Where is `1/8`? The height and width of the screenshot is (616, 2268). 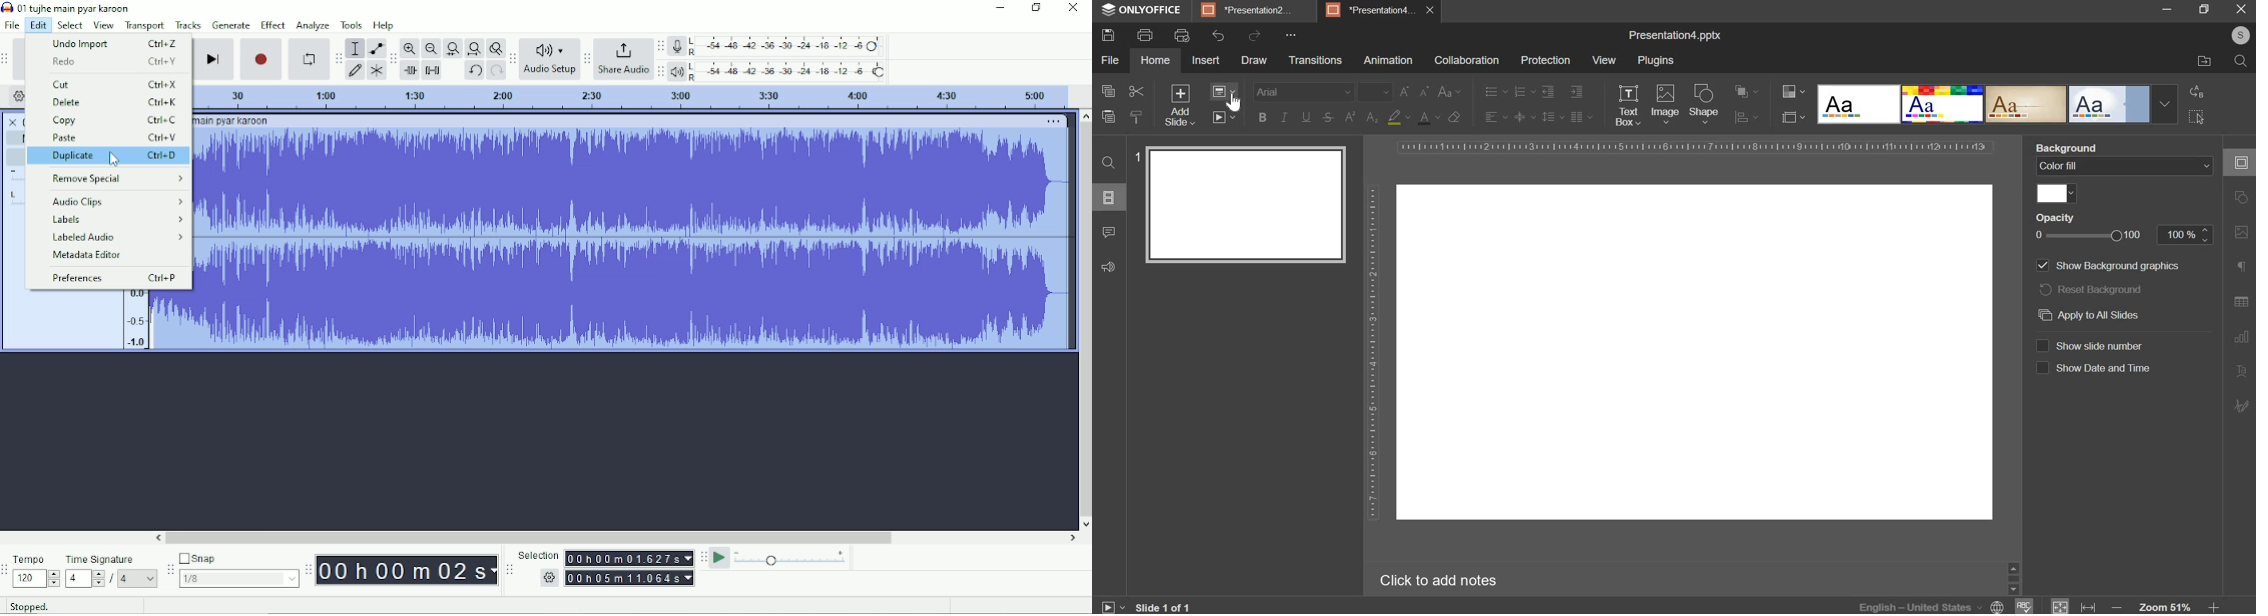
1/8 is located at coordinates (239, 578).